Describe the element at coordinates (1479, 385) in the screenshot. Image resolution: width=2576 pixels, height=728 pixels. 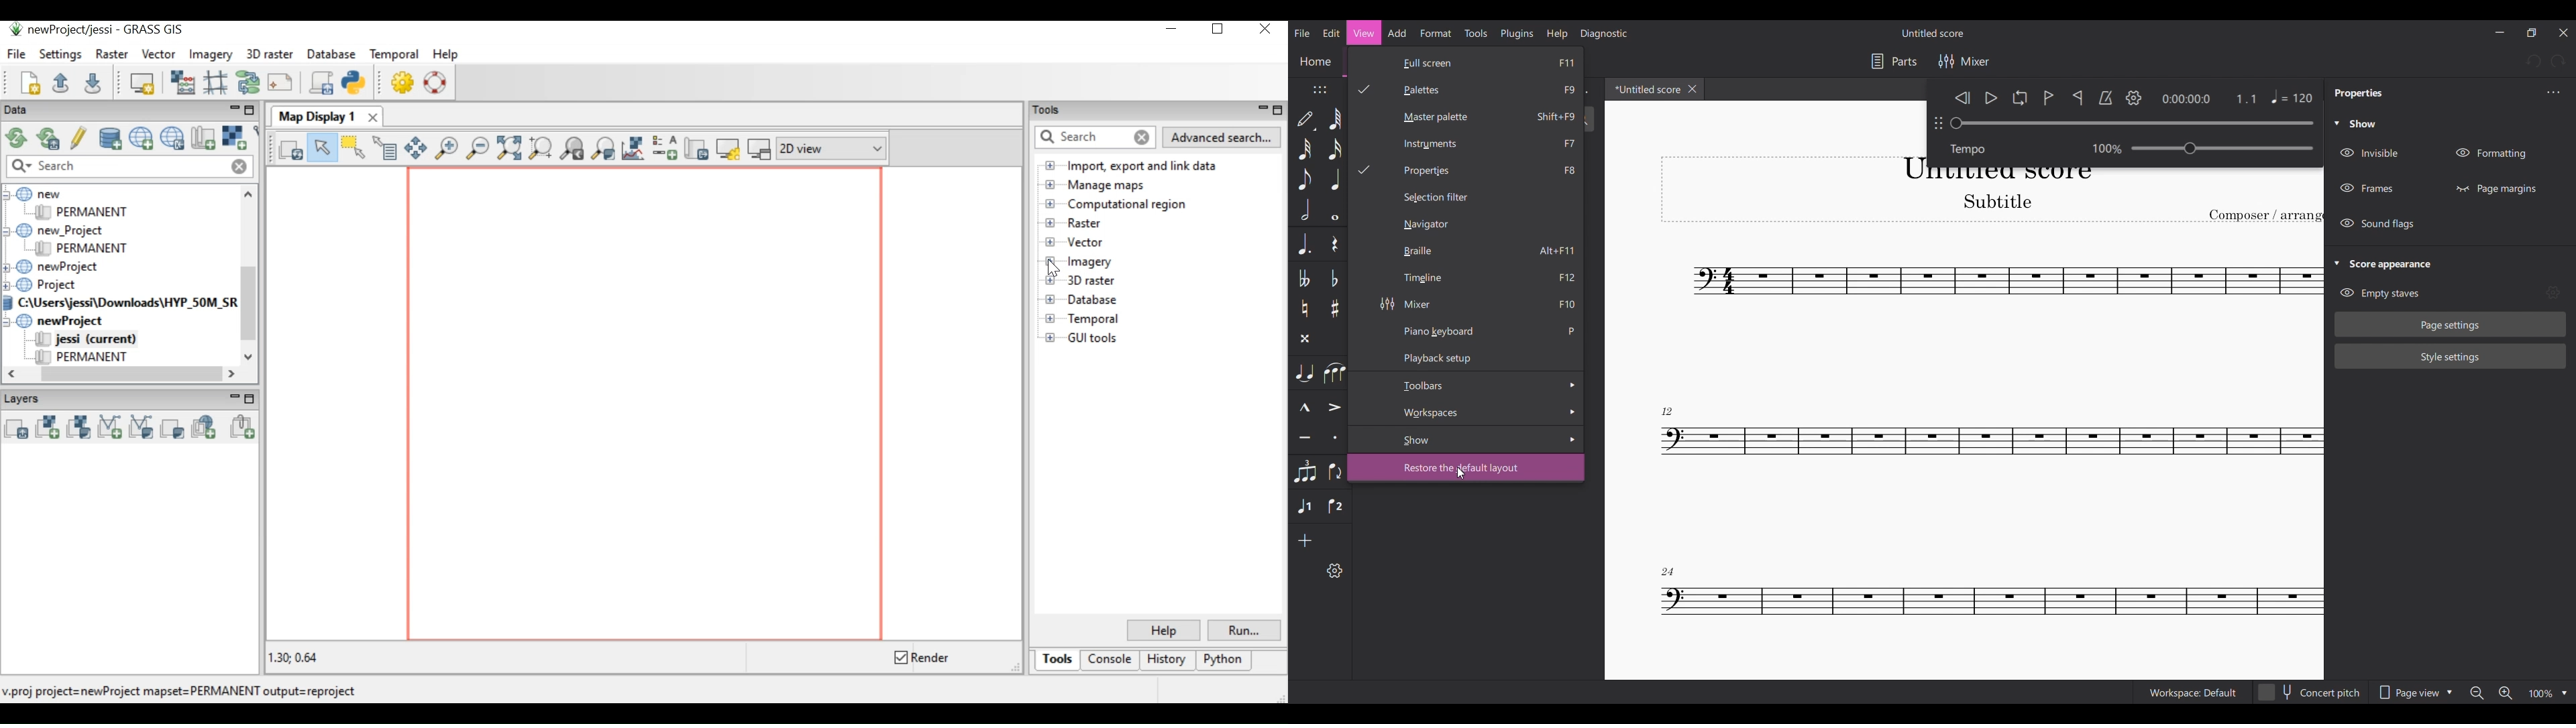
I see `Toolbars` at that location.